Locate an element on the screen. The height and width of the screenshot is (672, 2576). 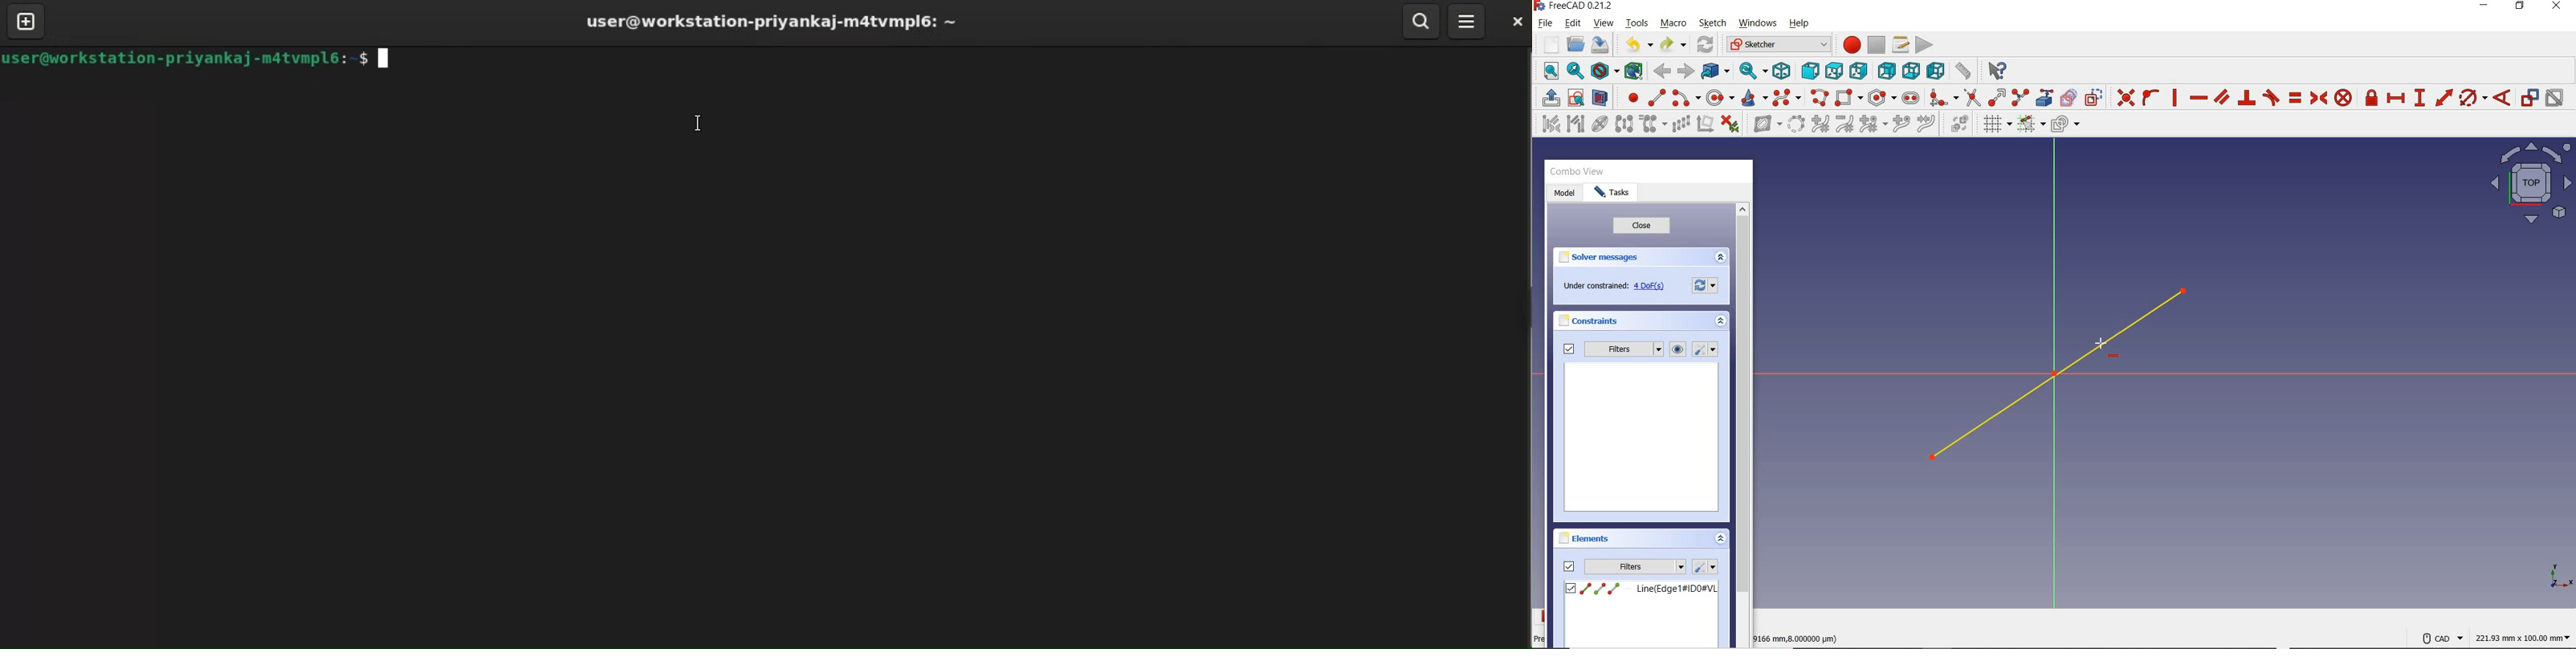
JOIN CURVES is located at coordinates (1927, 123).